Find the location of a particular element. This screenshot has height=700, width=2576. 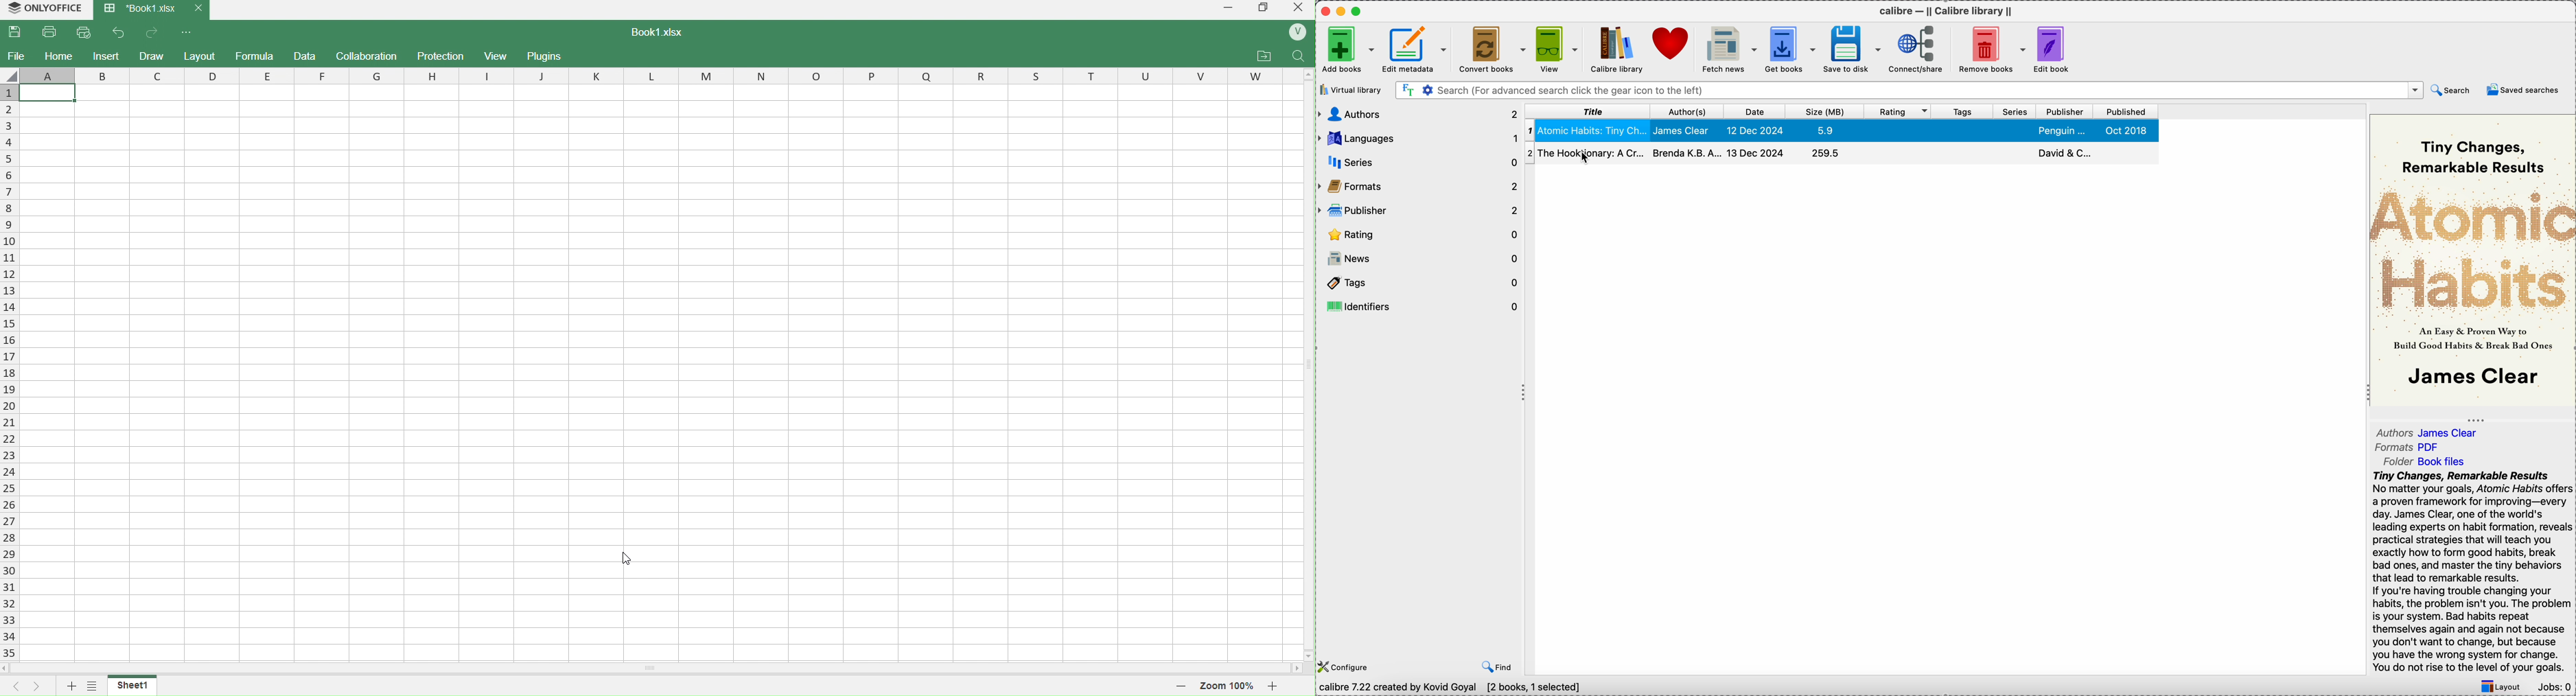

maximize Calibre is located at coordinates (1360, 9).